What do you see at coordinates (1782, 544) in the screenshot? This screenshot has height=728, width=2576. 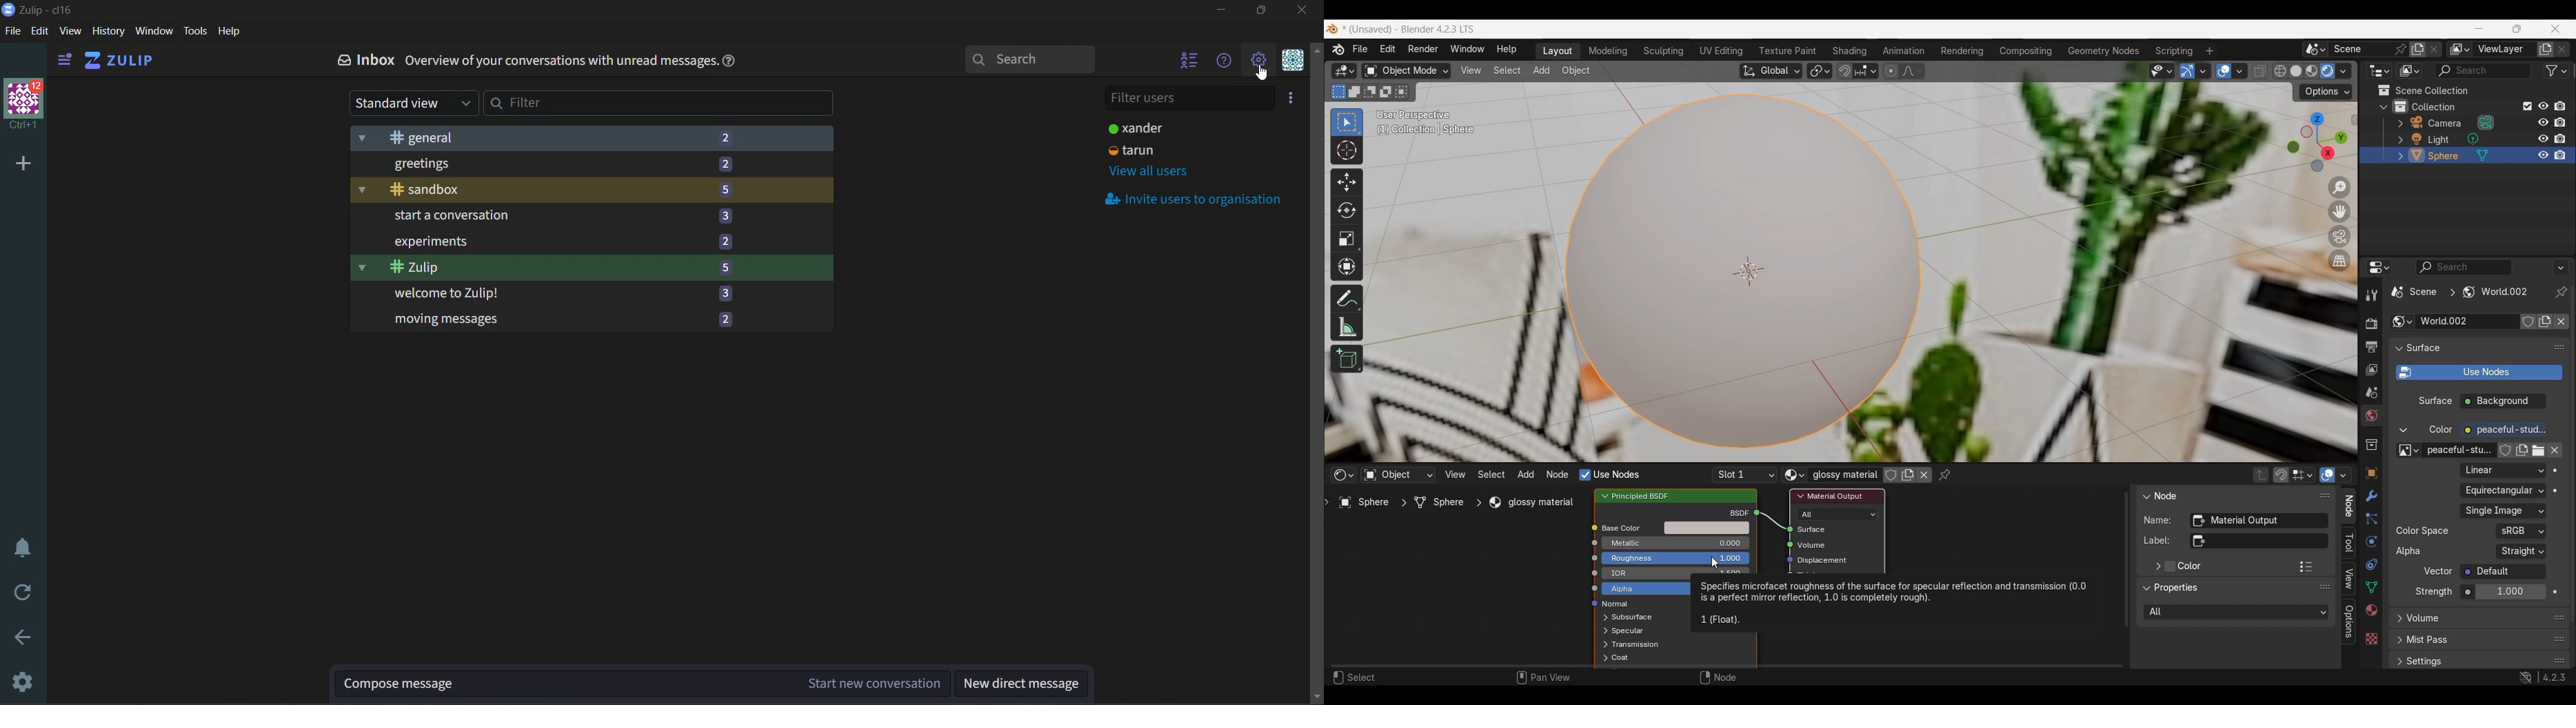 I see `icon` at bounding box center [1782, 544].